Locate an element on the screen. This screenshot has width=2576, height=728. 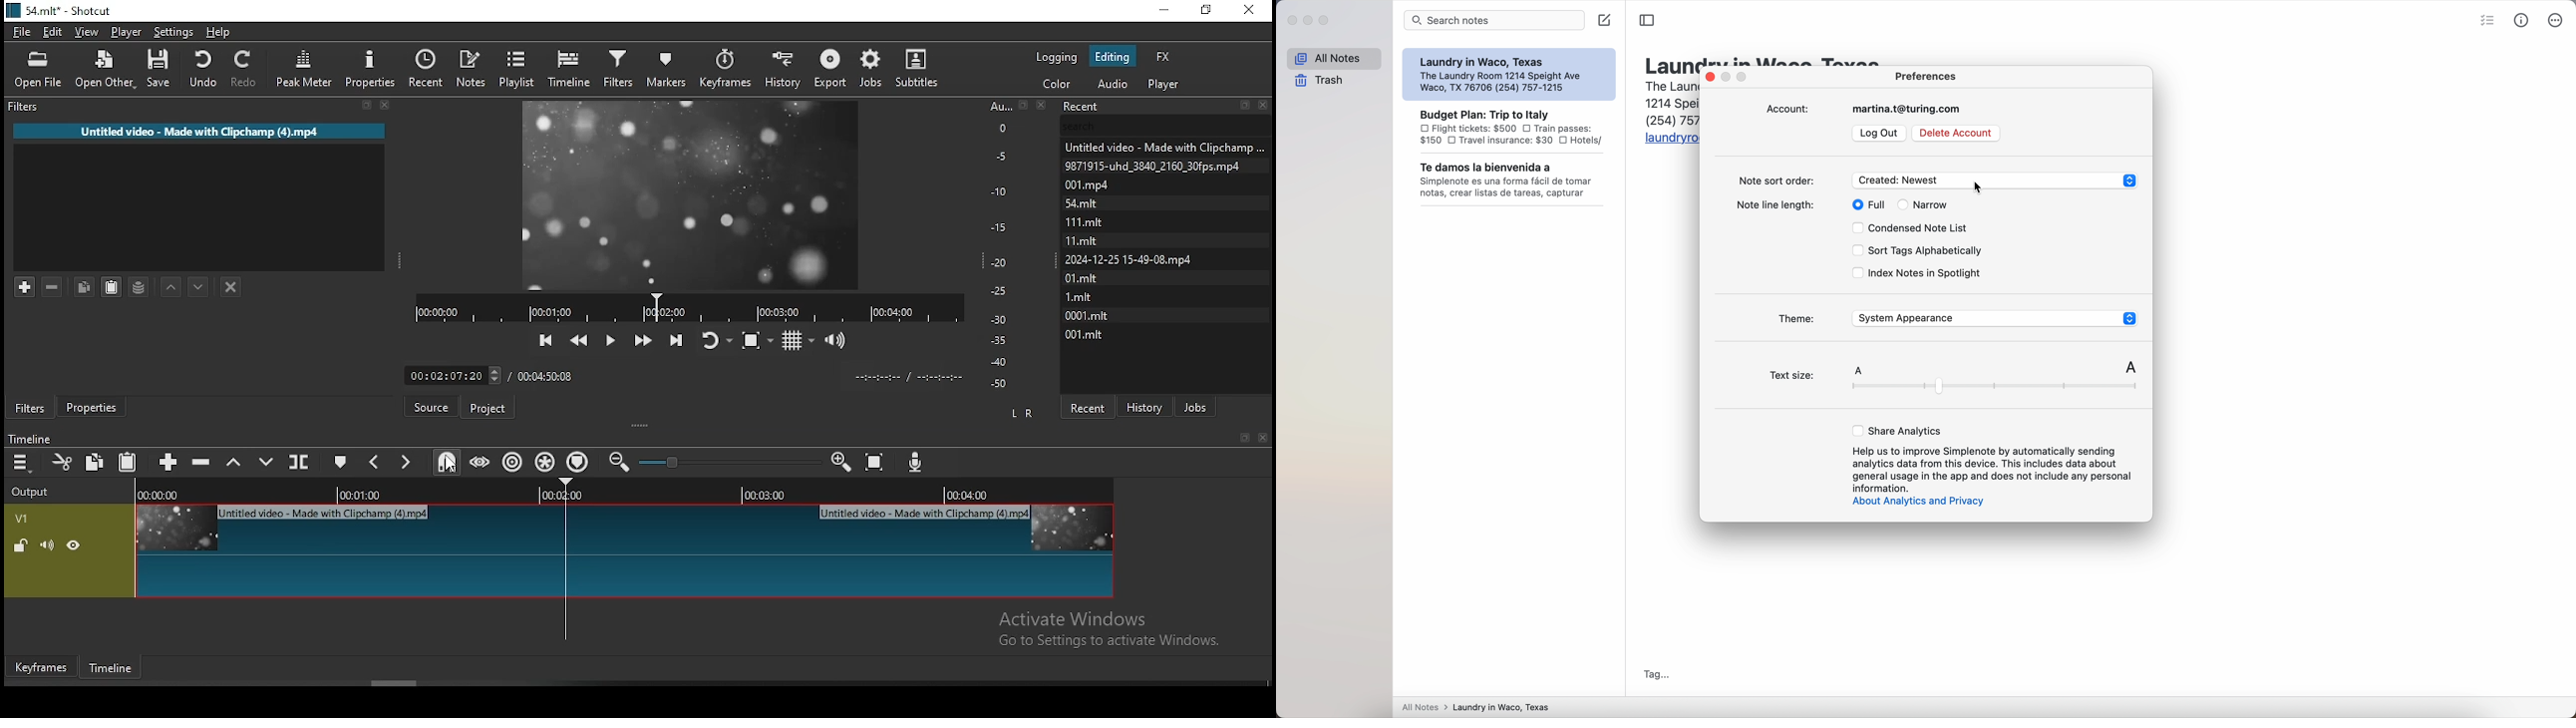
add filter is located at coordinates (25, 285).